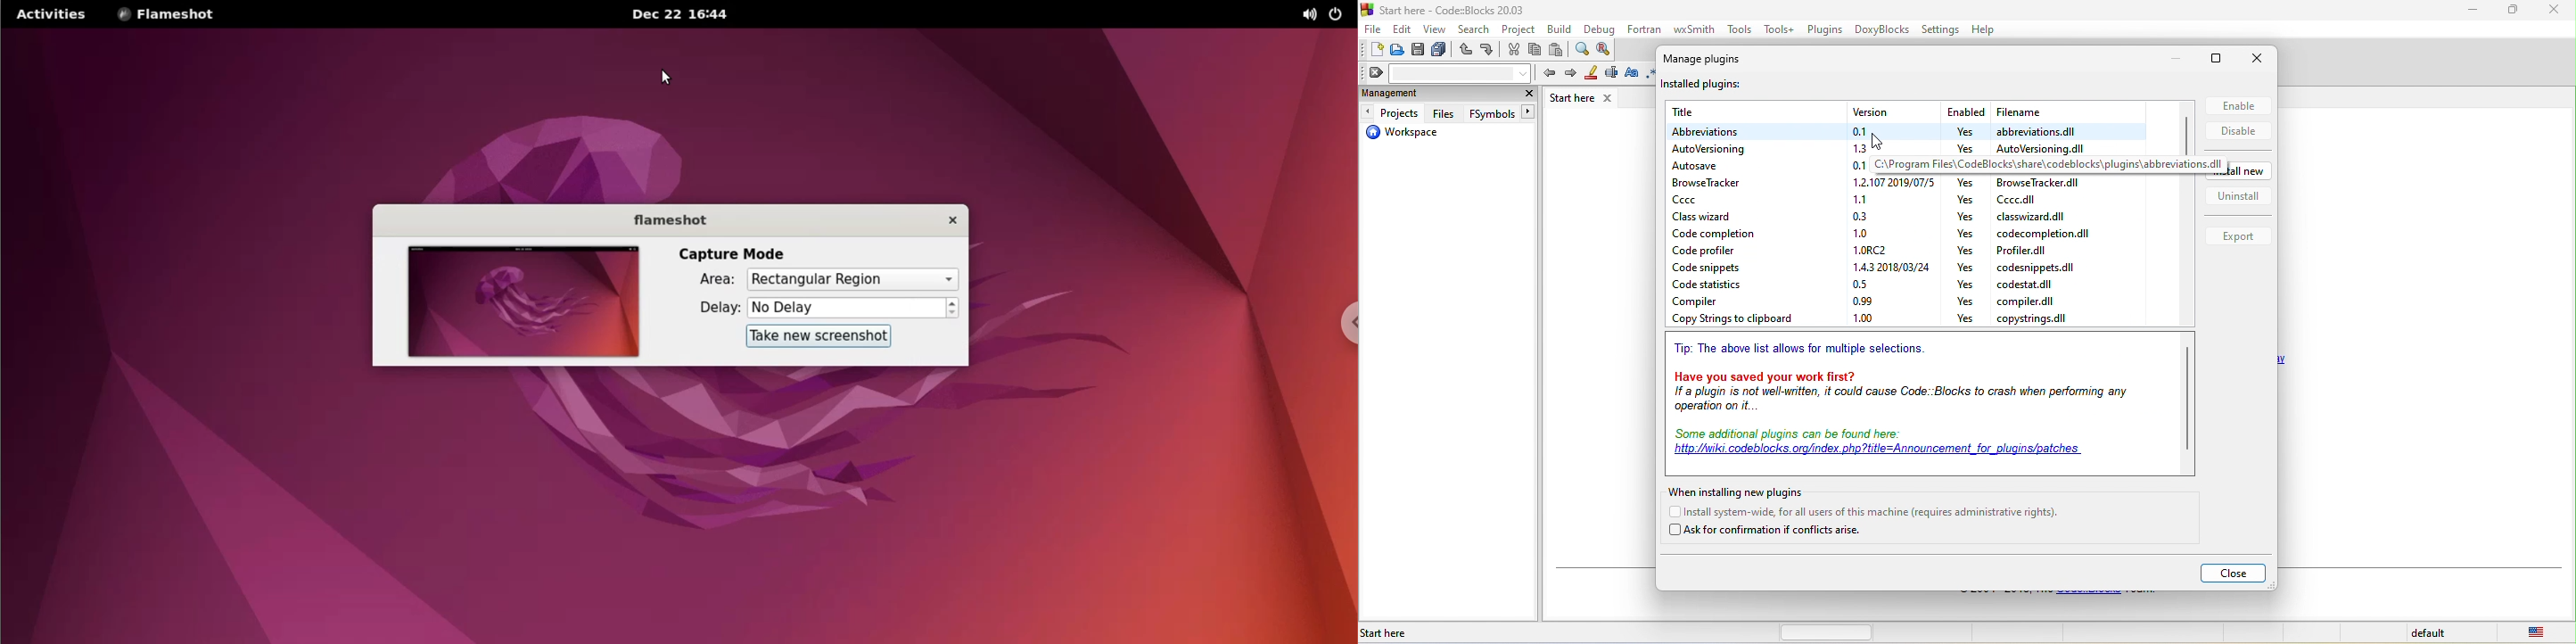 The height and width of the screenshot is (644, 2576). I want to click on fsymbols, so click(1499, 112).